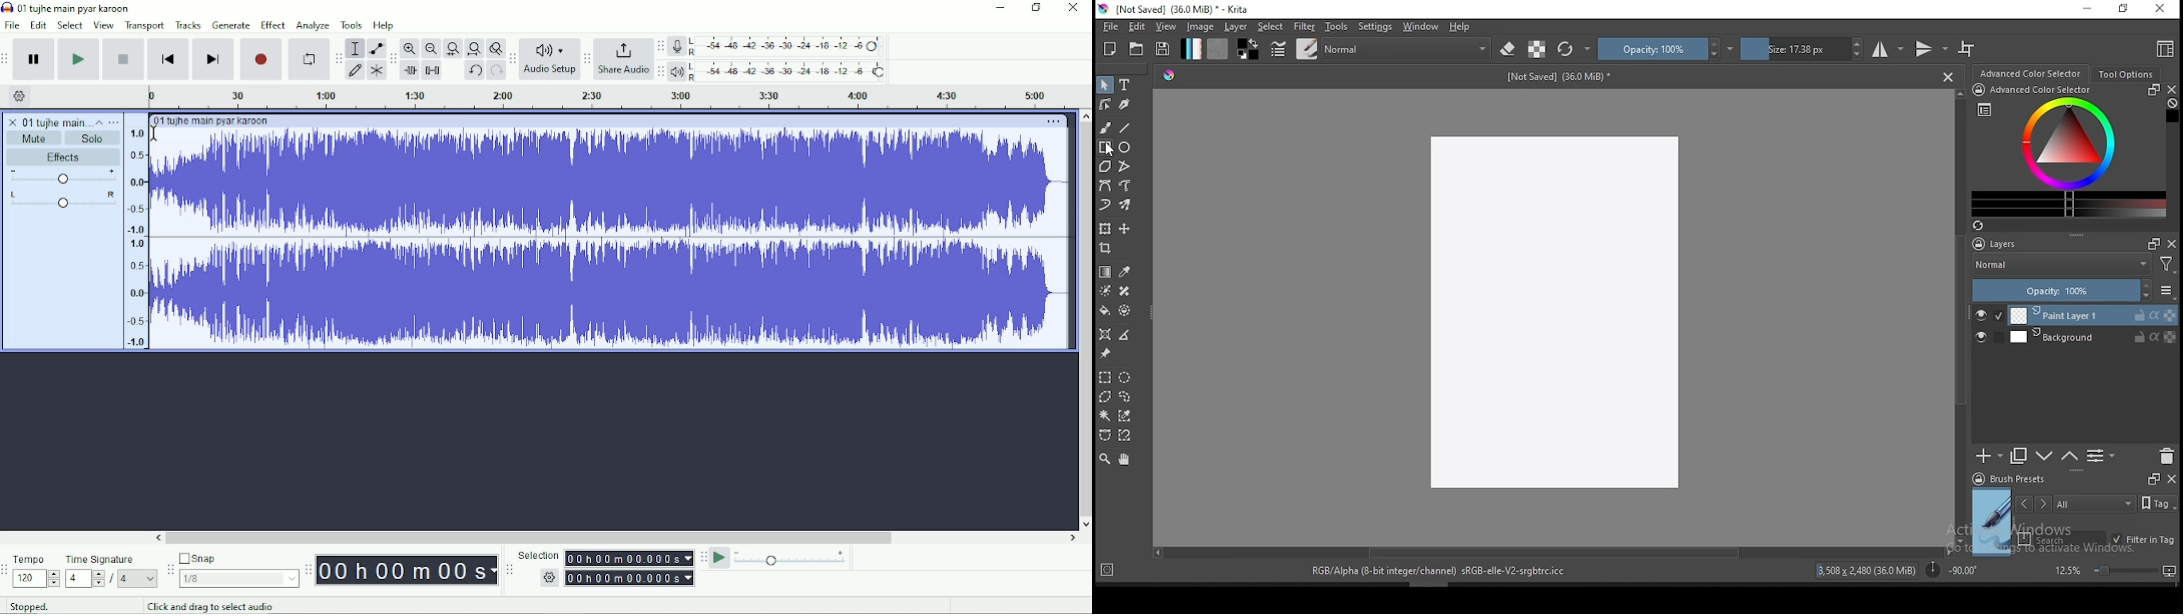  What do you see at coordinates (55, 121) in the screenshot?
I see `01 tujhe main` at bounding box center [55, 121].